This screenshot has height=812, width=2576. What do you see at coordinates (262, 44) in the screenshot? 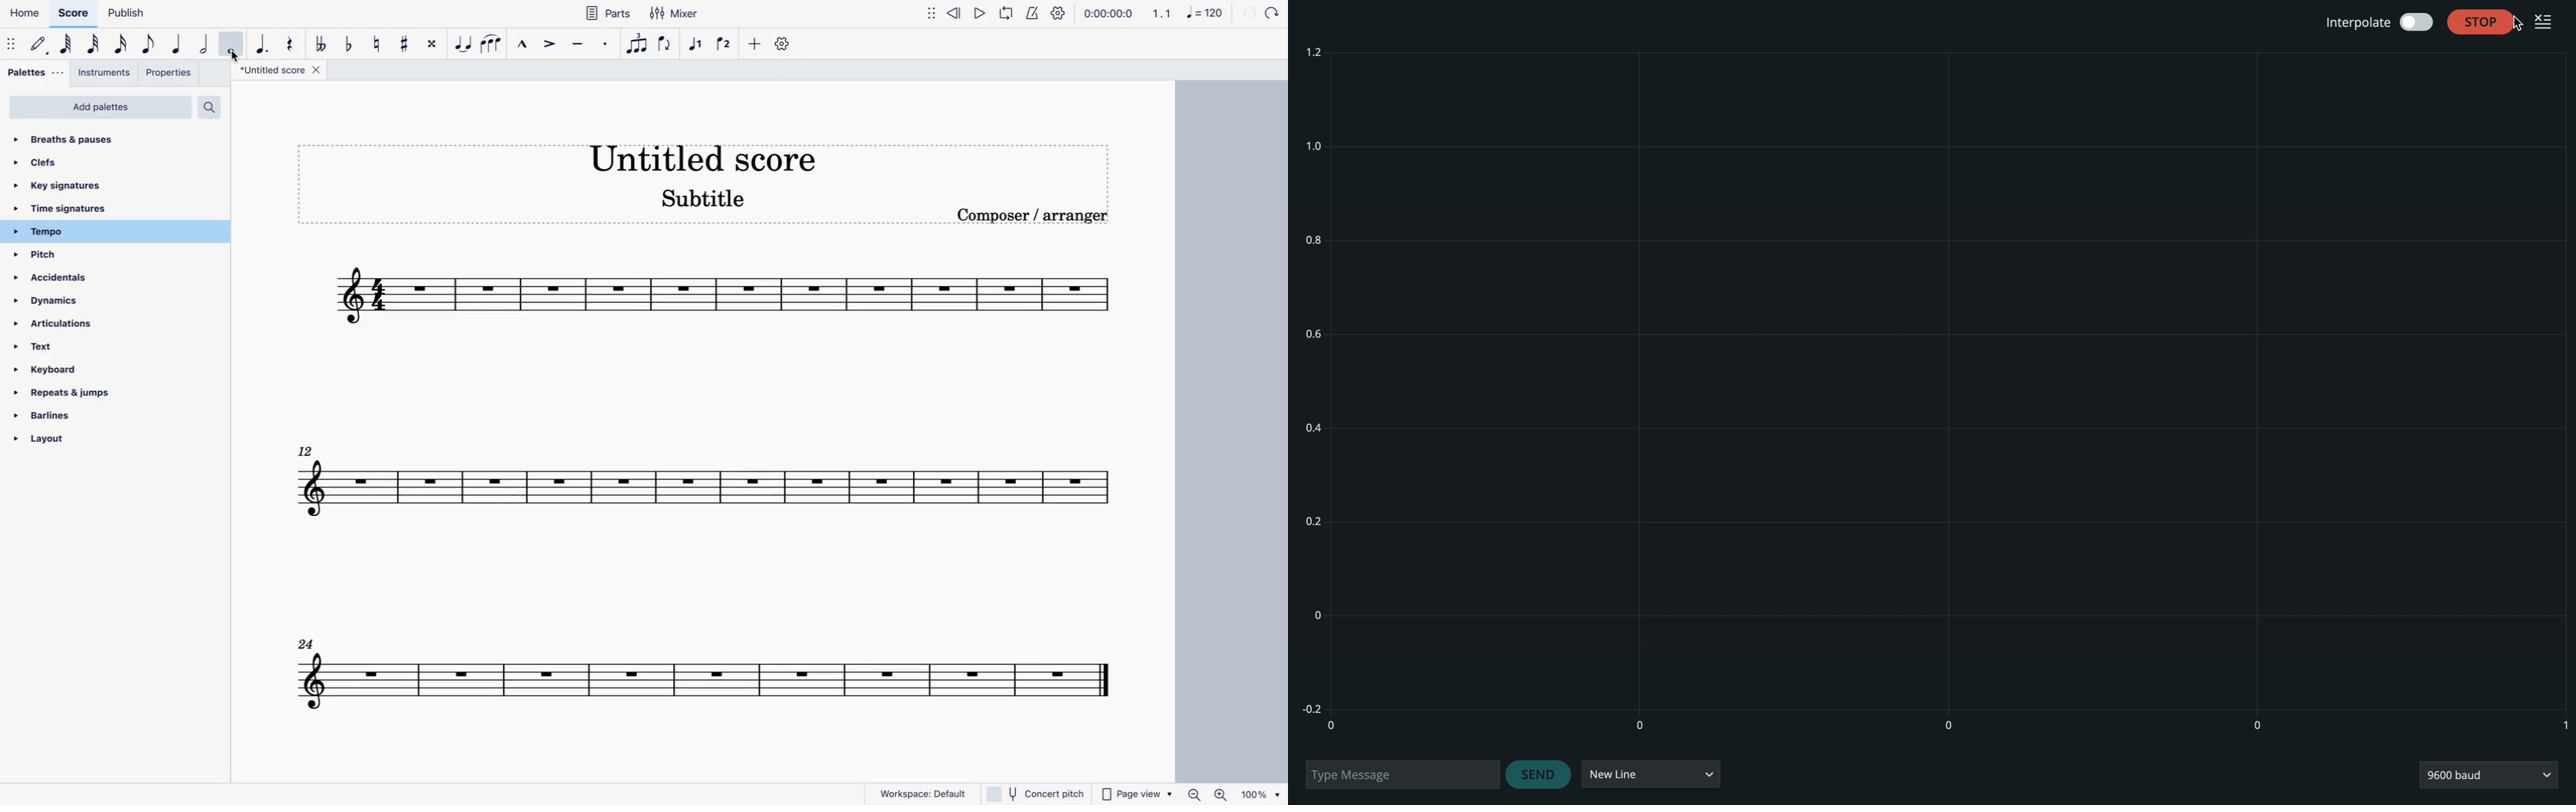
I see `augmentative dot` at bounding box center [262, 44].